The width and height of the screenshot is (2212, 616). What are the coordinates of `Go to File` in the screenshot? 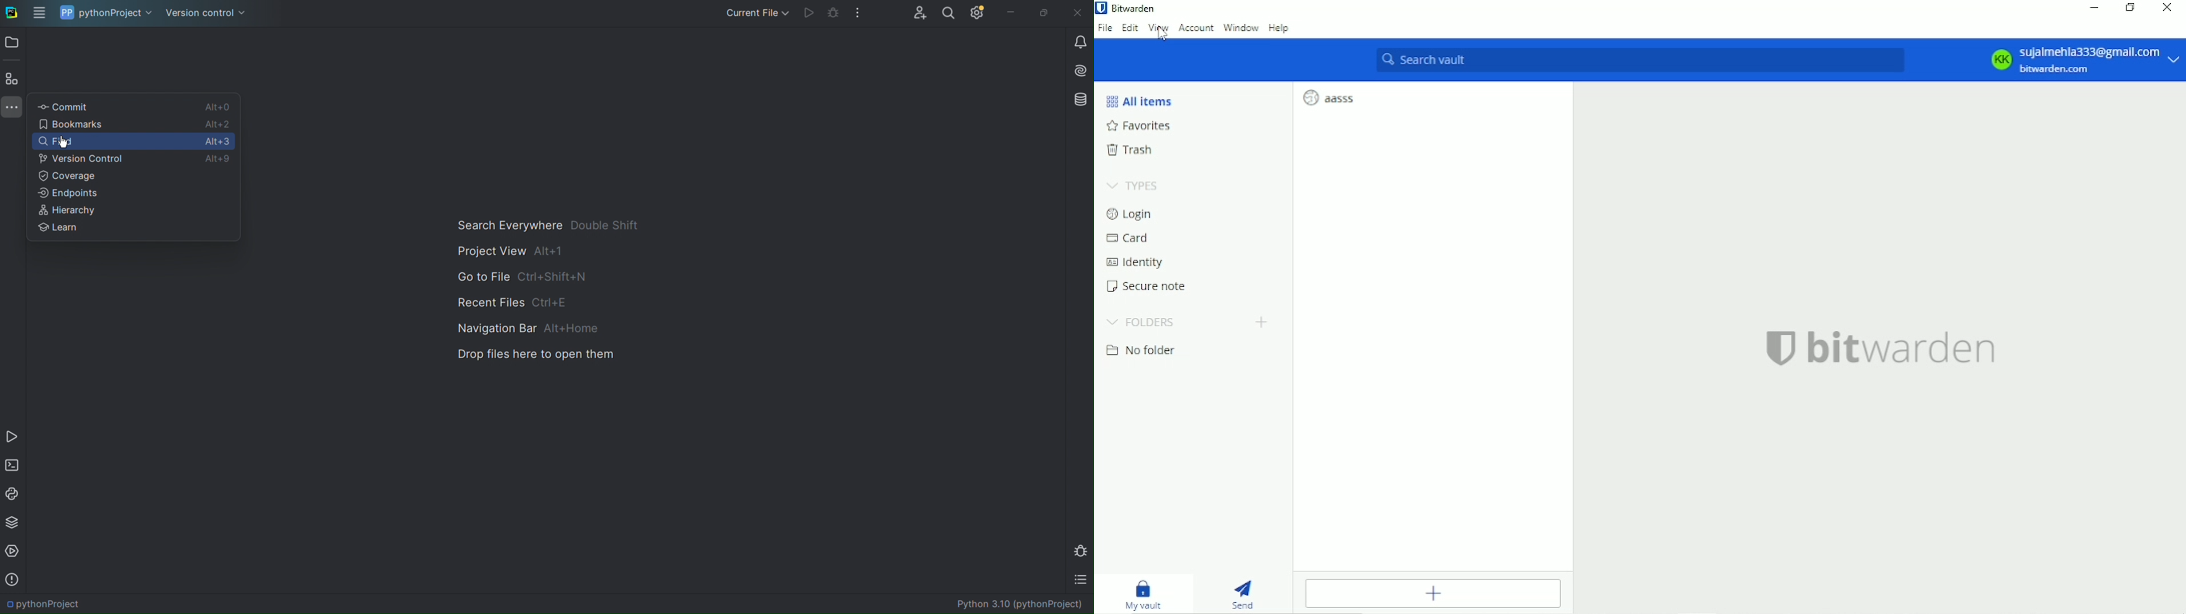 It's located at (524, 275).